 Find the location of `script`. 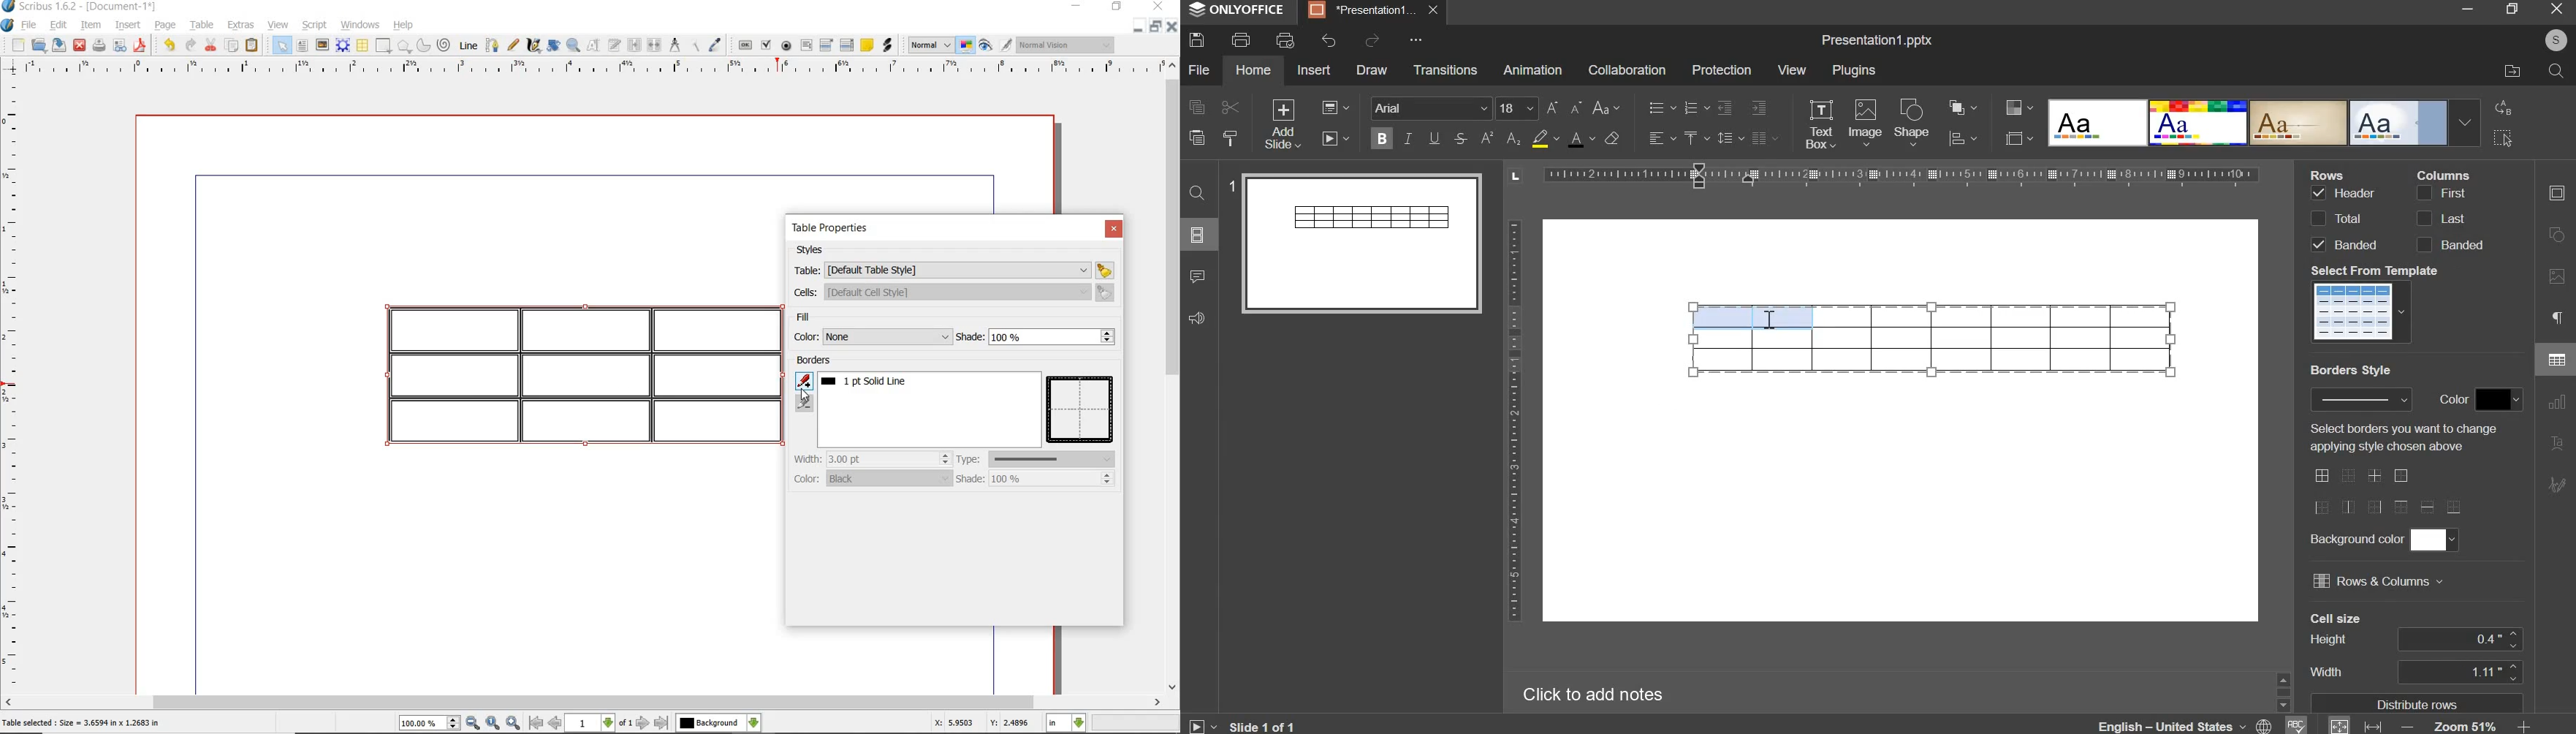

script is located at coordinates (316, 26).